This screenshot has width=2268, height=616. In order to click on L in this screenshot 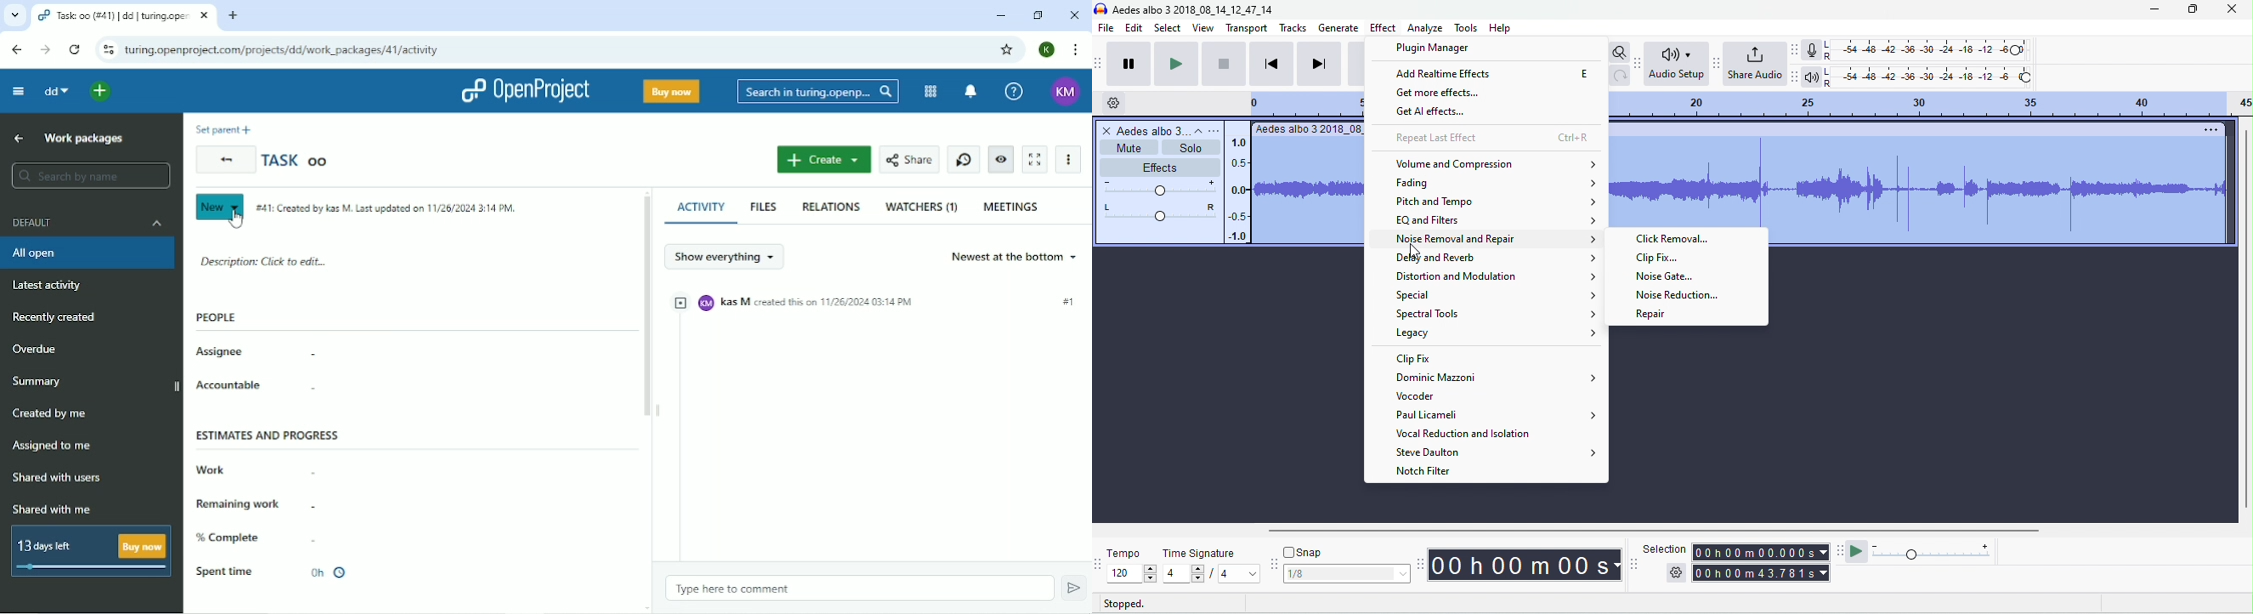, I will do `click(1828, 71)`.